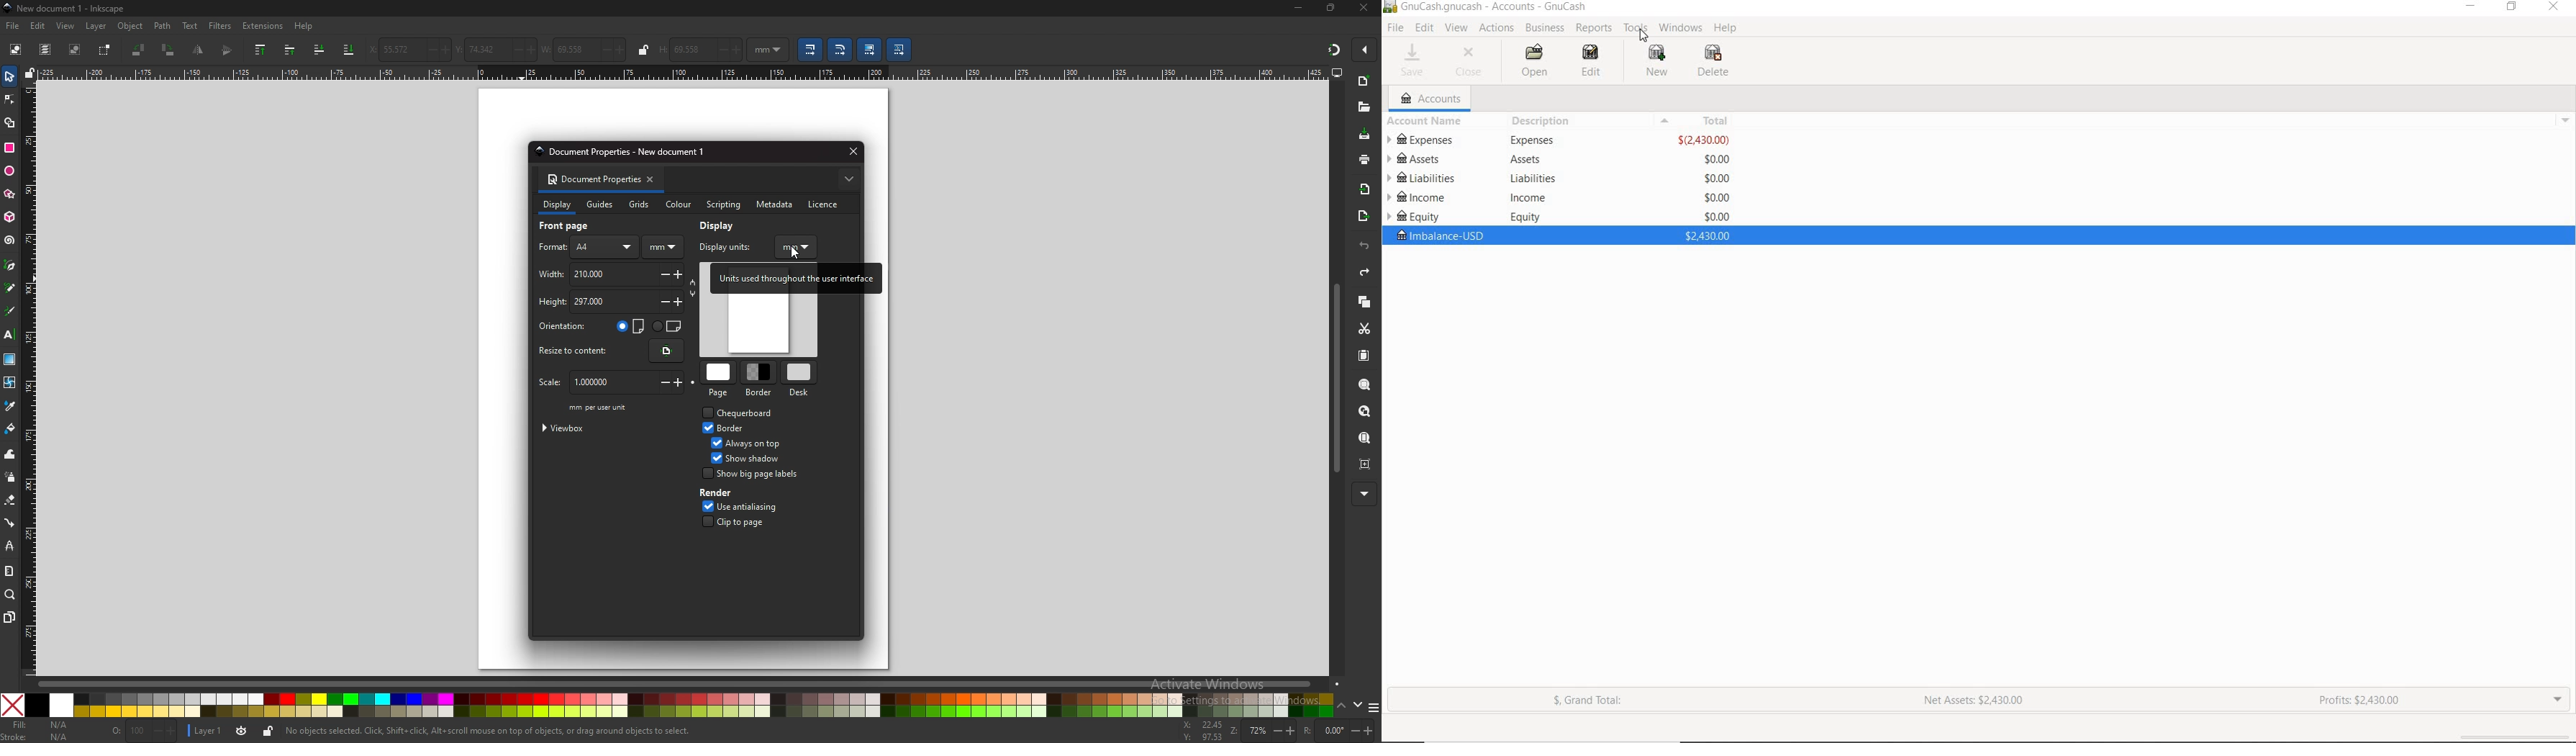 This screenshot has width=2576, height=756. I want to click on chequeboard, so click(749, 413).